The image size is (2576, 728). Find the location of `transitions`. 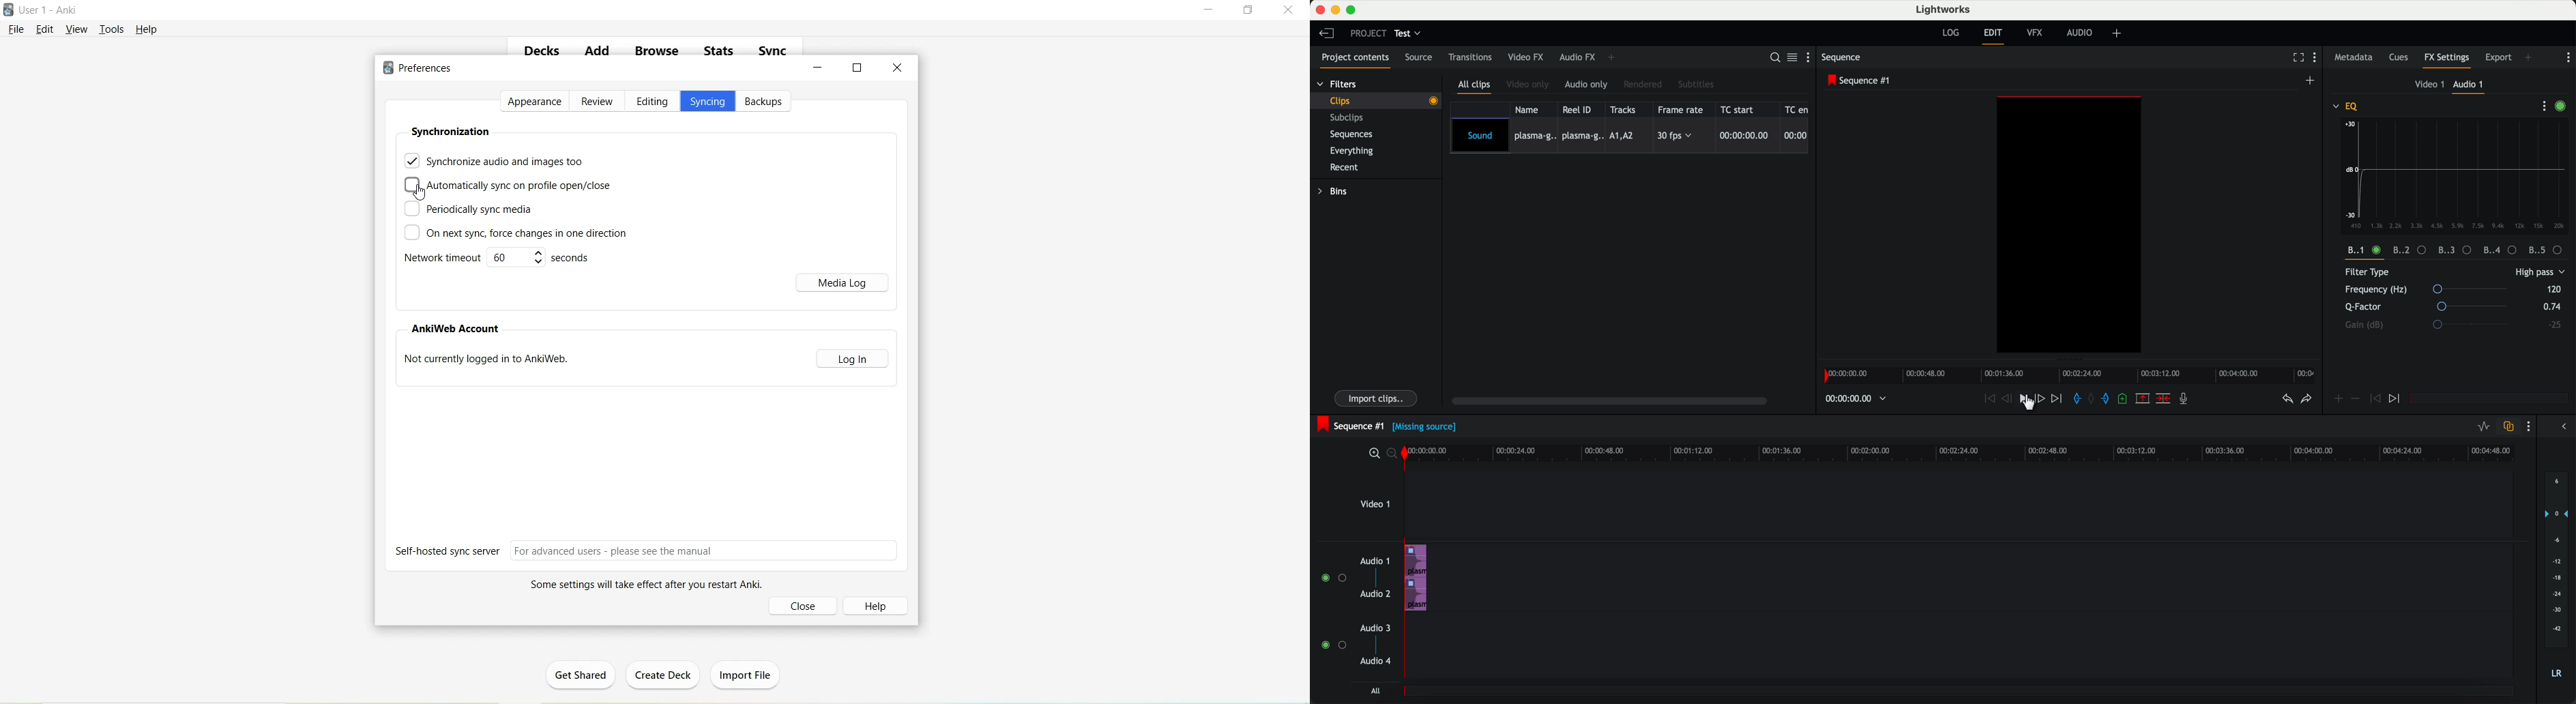

transitions is located at coordinates (1470, 59).